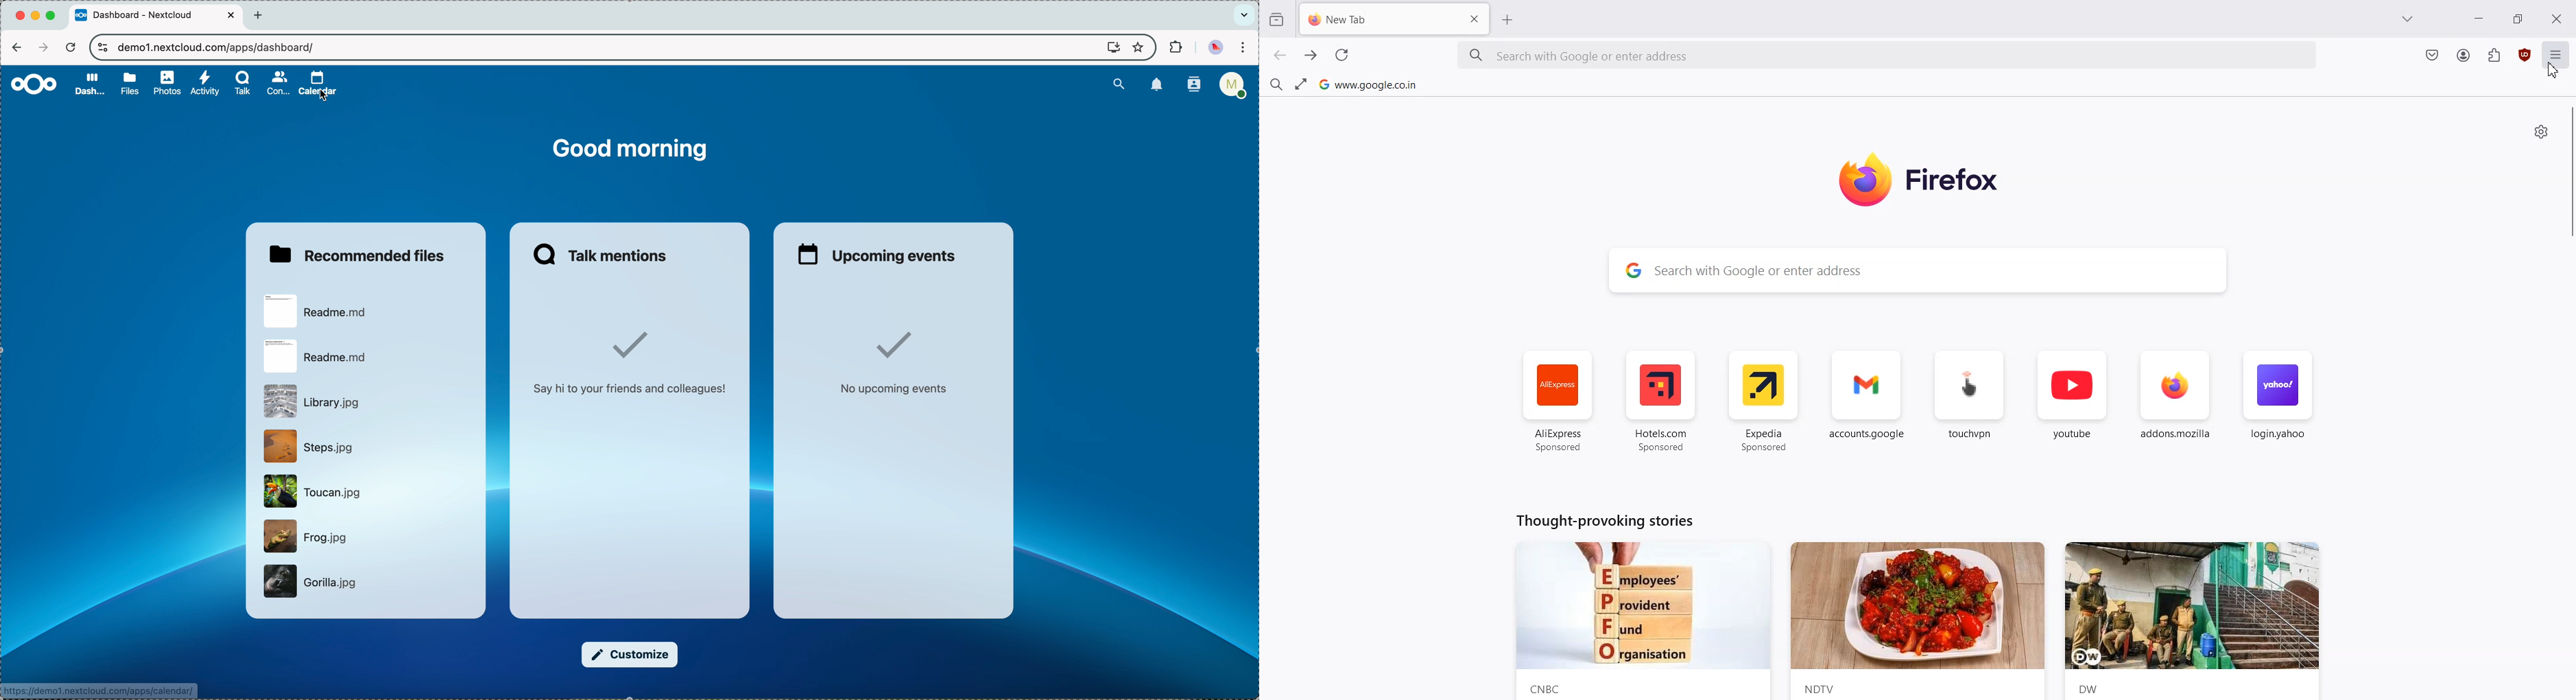 The height and width of the screenshot is (700, 2576). I want to click on favorites, so click(1137, 47).